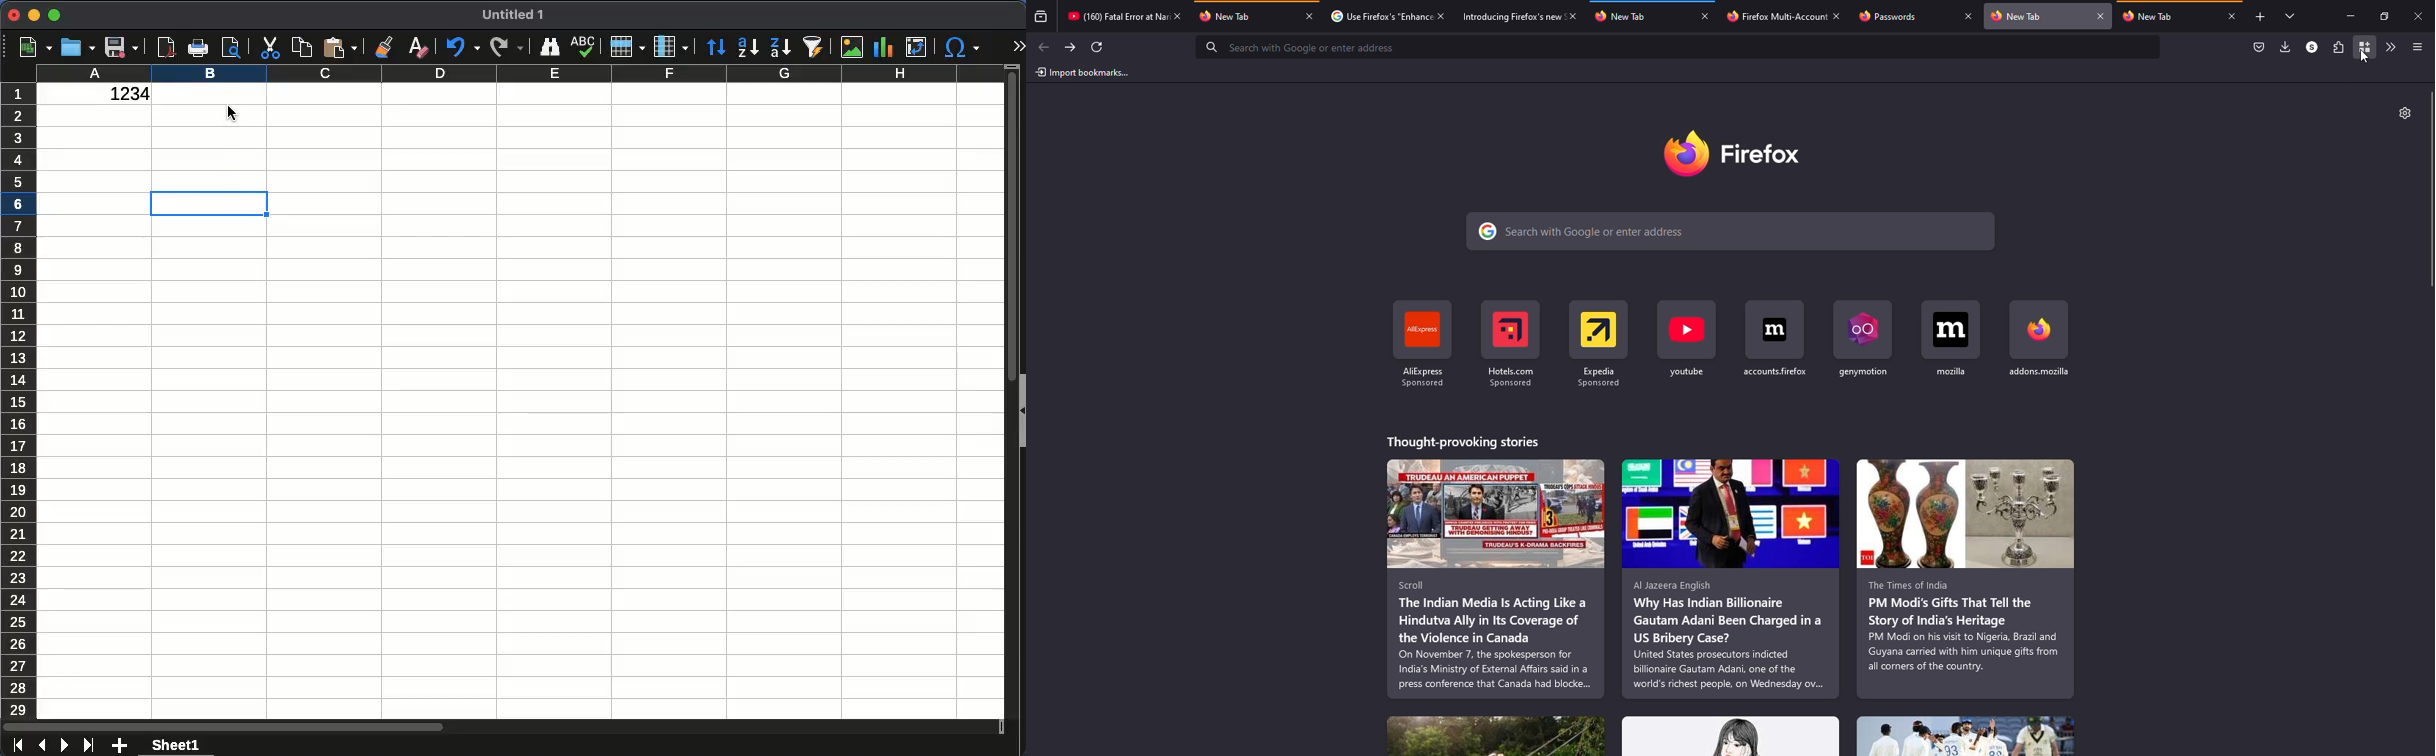 This screenshot has width=2436, height=756. What do you see at coordinates (2286, 48) in the screenshot?
I see `downloads` at bounding box center [2286, 48].